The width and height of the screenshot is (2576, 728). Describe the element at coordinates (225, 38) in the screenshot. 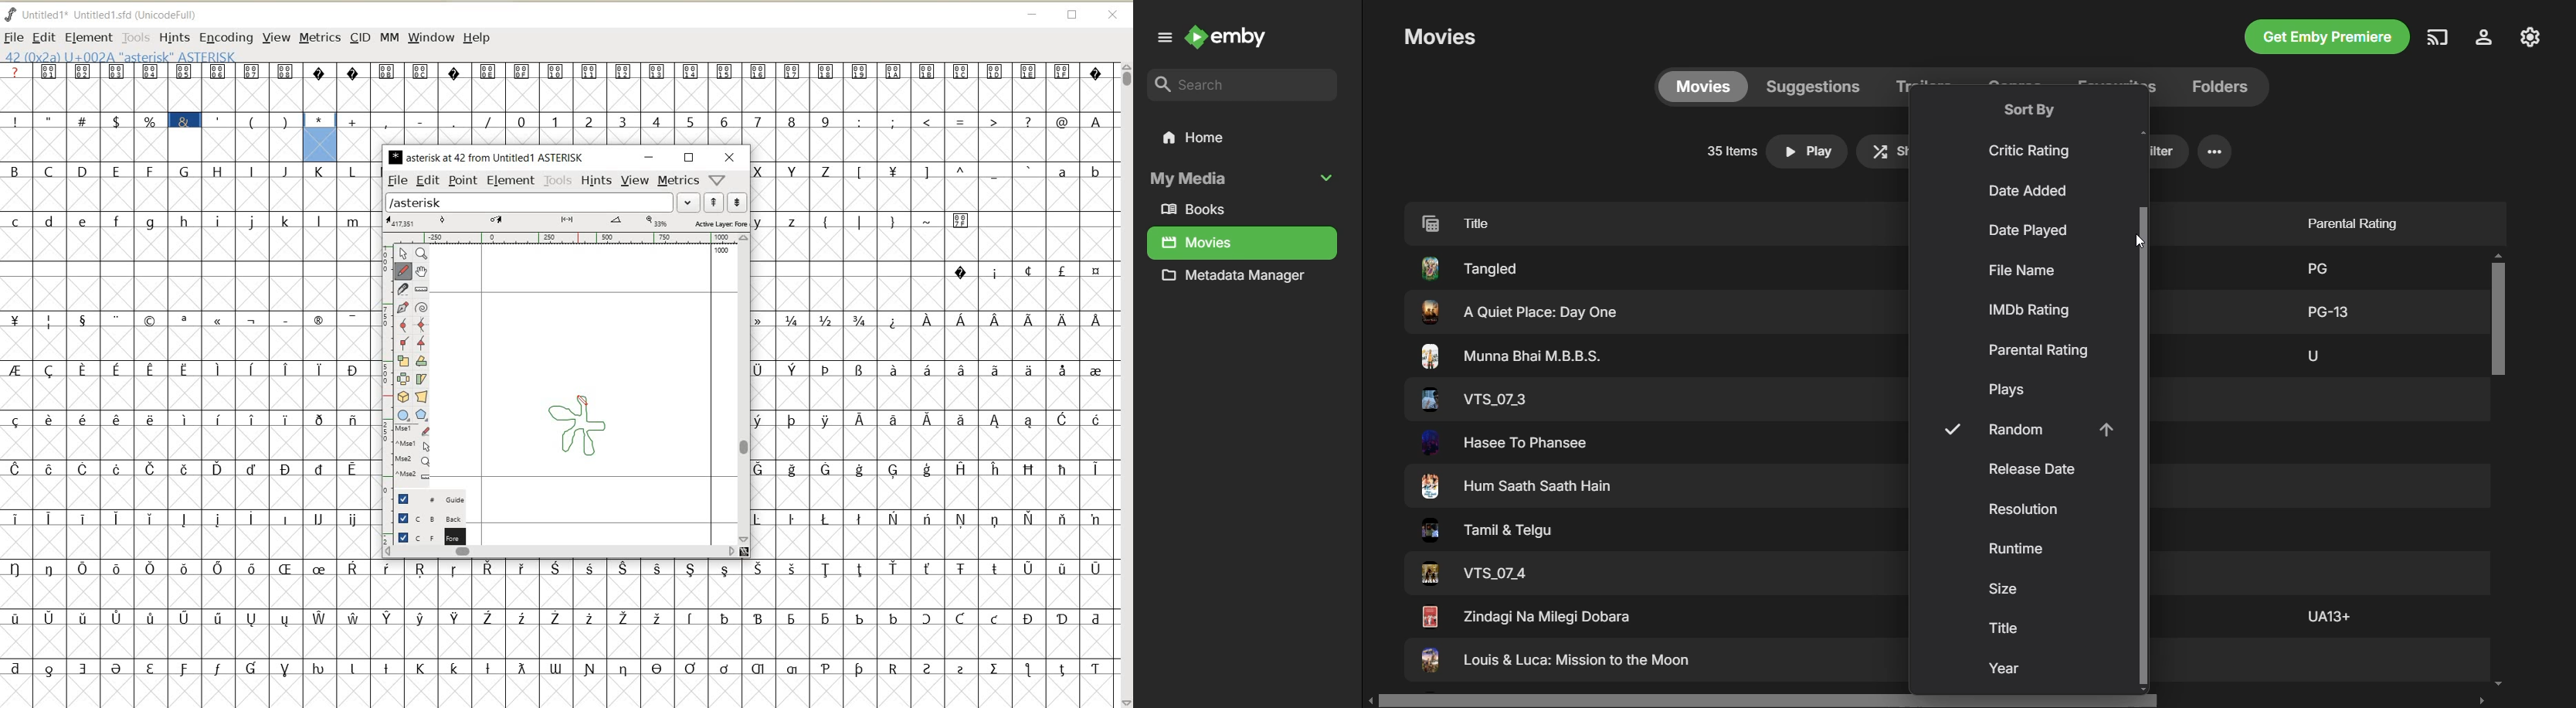

I see `ENCODING` at that location.